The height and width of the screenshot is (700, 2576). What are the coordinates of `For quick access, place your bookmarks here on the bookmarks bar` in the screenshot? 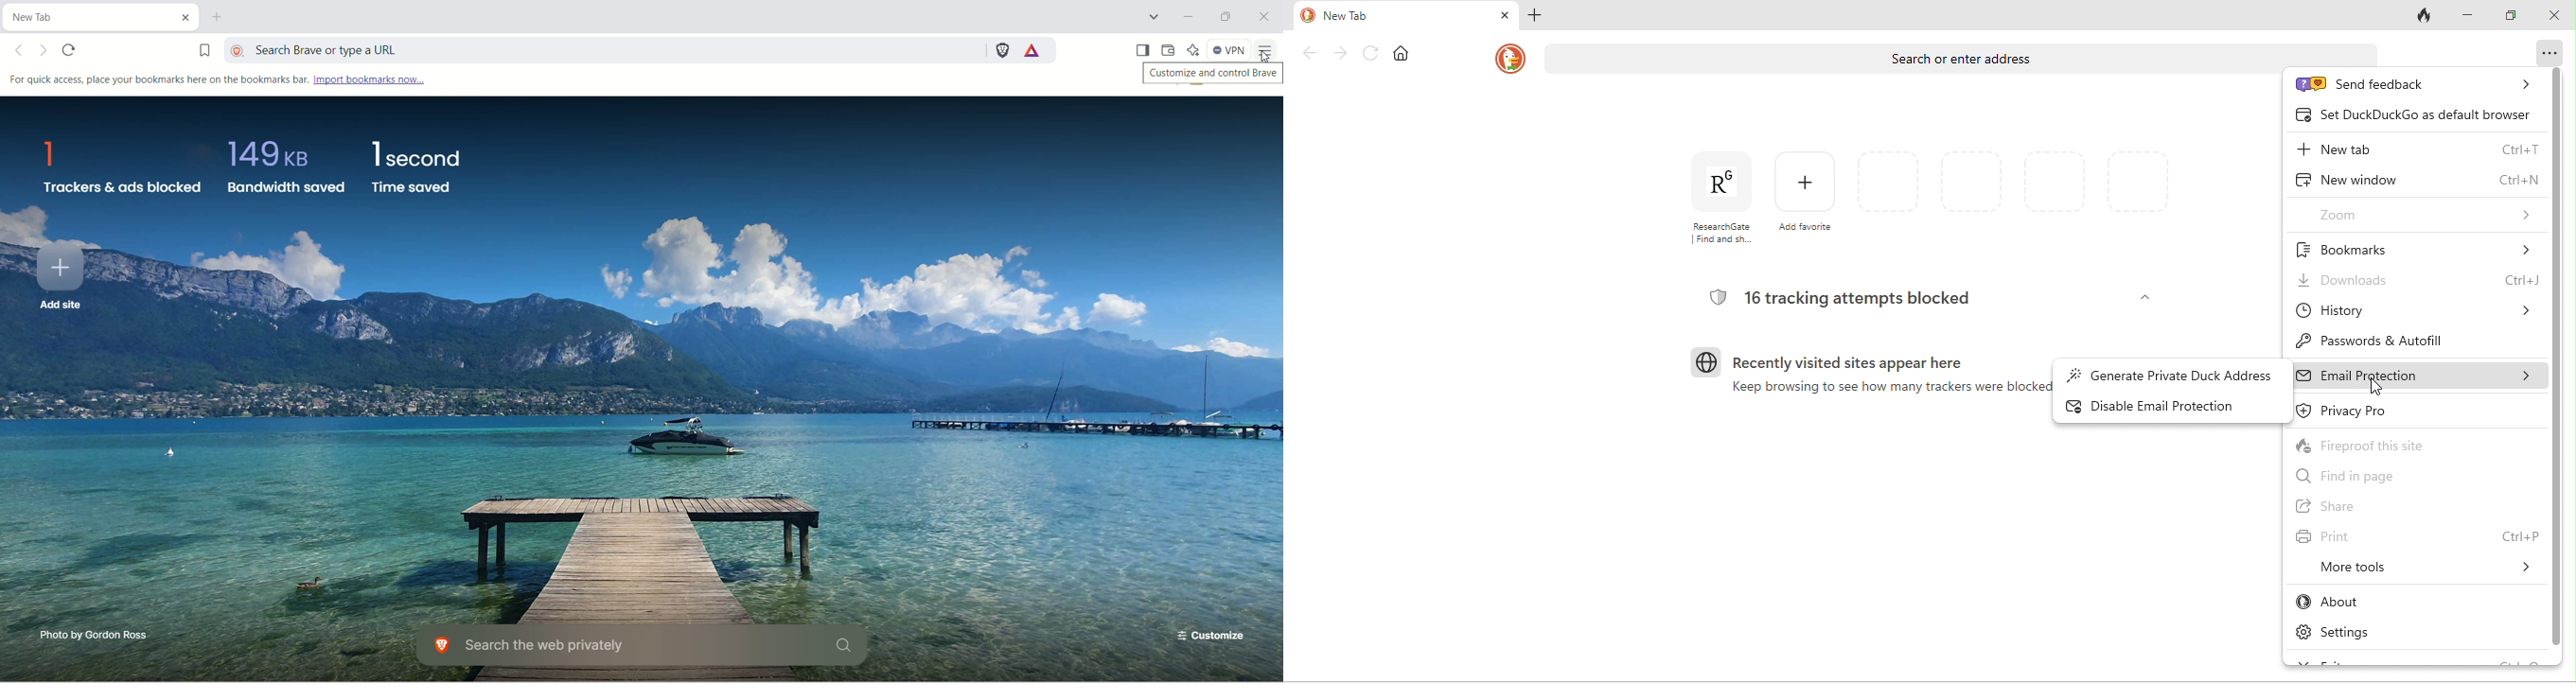 It's located at (155, 80).